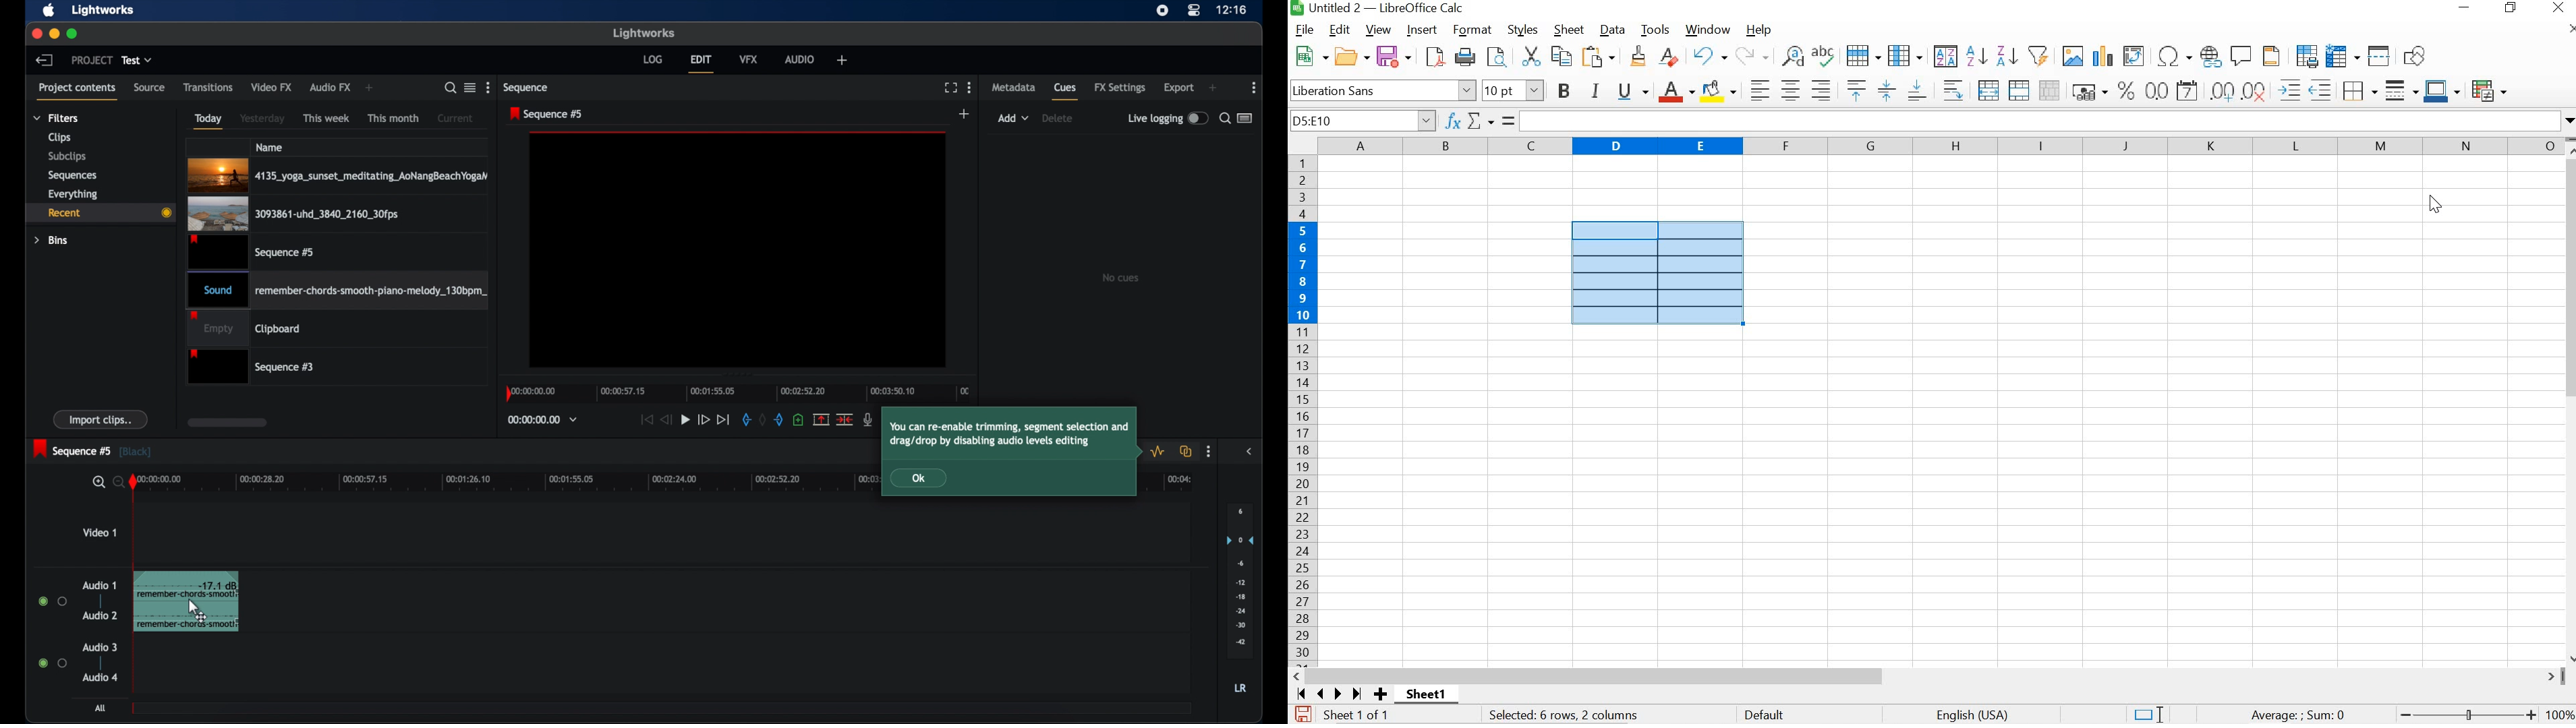 This screenshot has height=728, width=2576. What do you see at coordinates (79, 92) in the screenshot?
I see `project contents` at bounding box center [79, 92].